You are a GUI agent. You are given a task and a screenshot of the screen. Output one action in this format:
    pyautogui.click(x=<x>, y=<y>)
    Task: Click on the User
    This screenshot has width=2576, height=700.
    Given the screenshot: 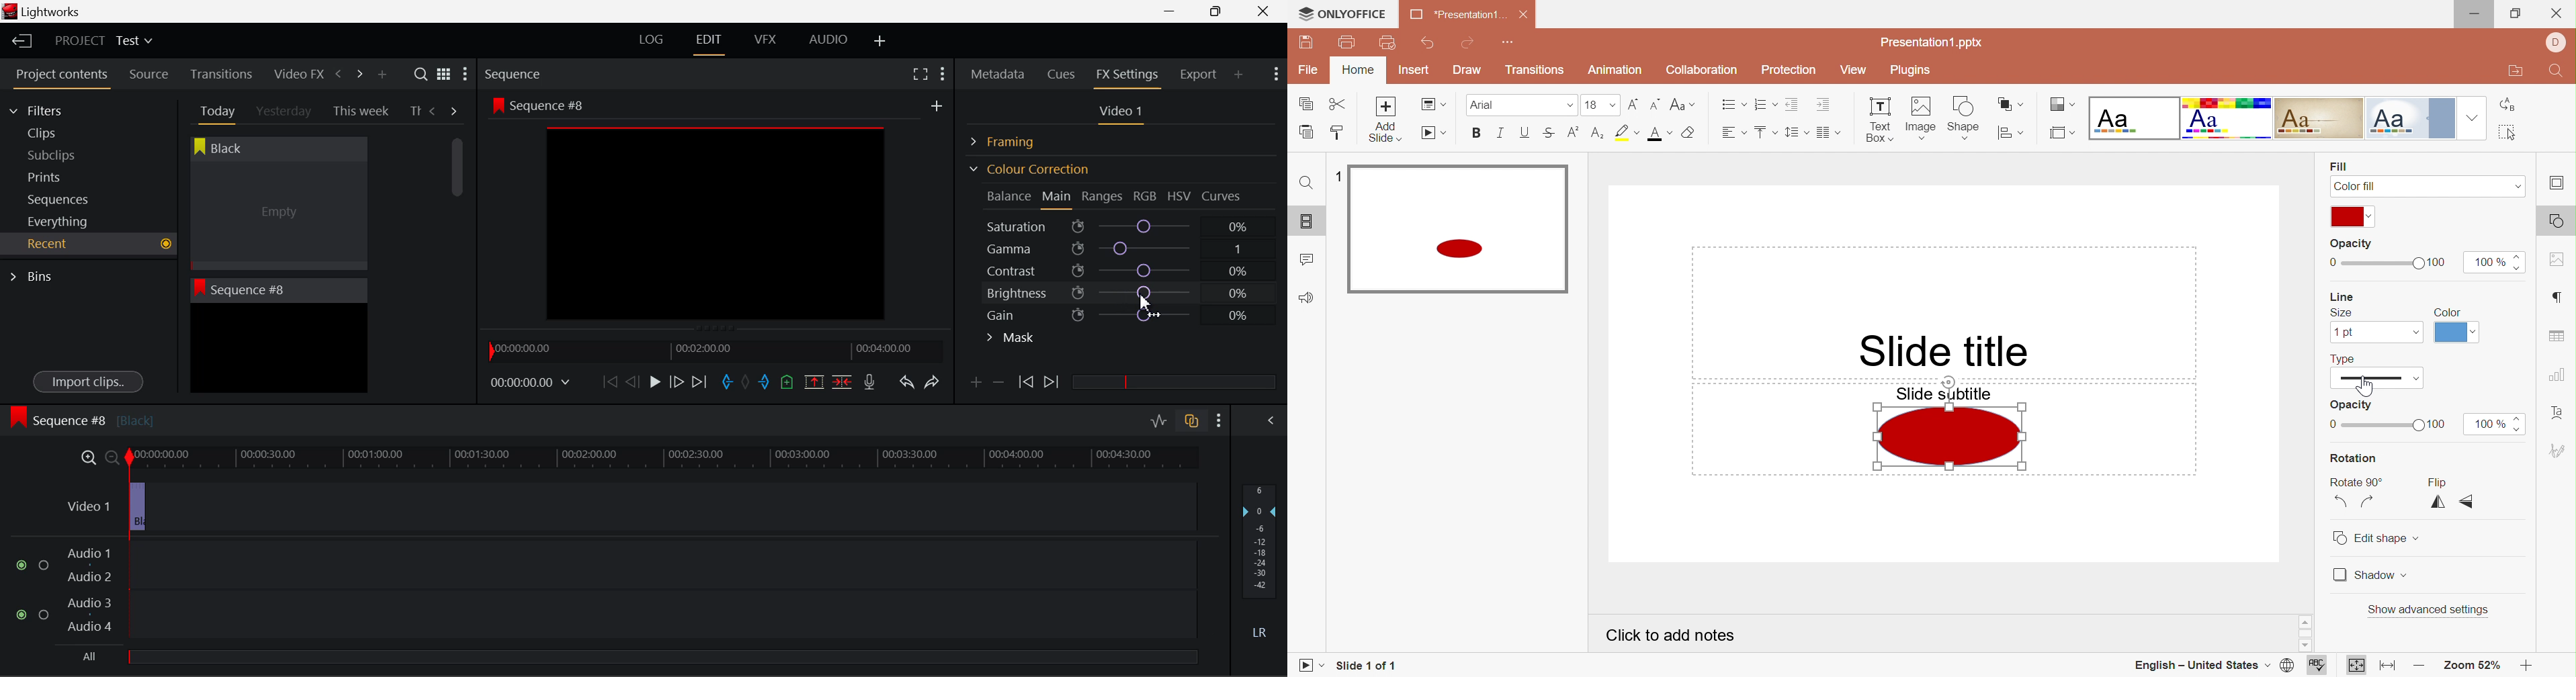 What is the action you would take?
    pyautogui.click(x=2554, y=42)
    